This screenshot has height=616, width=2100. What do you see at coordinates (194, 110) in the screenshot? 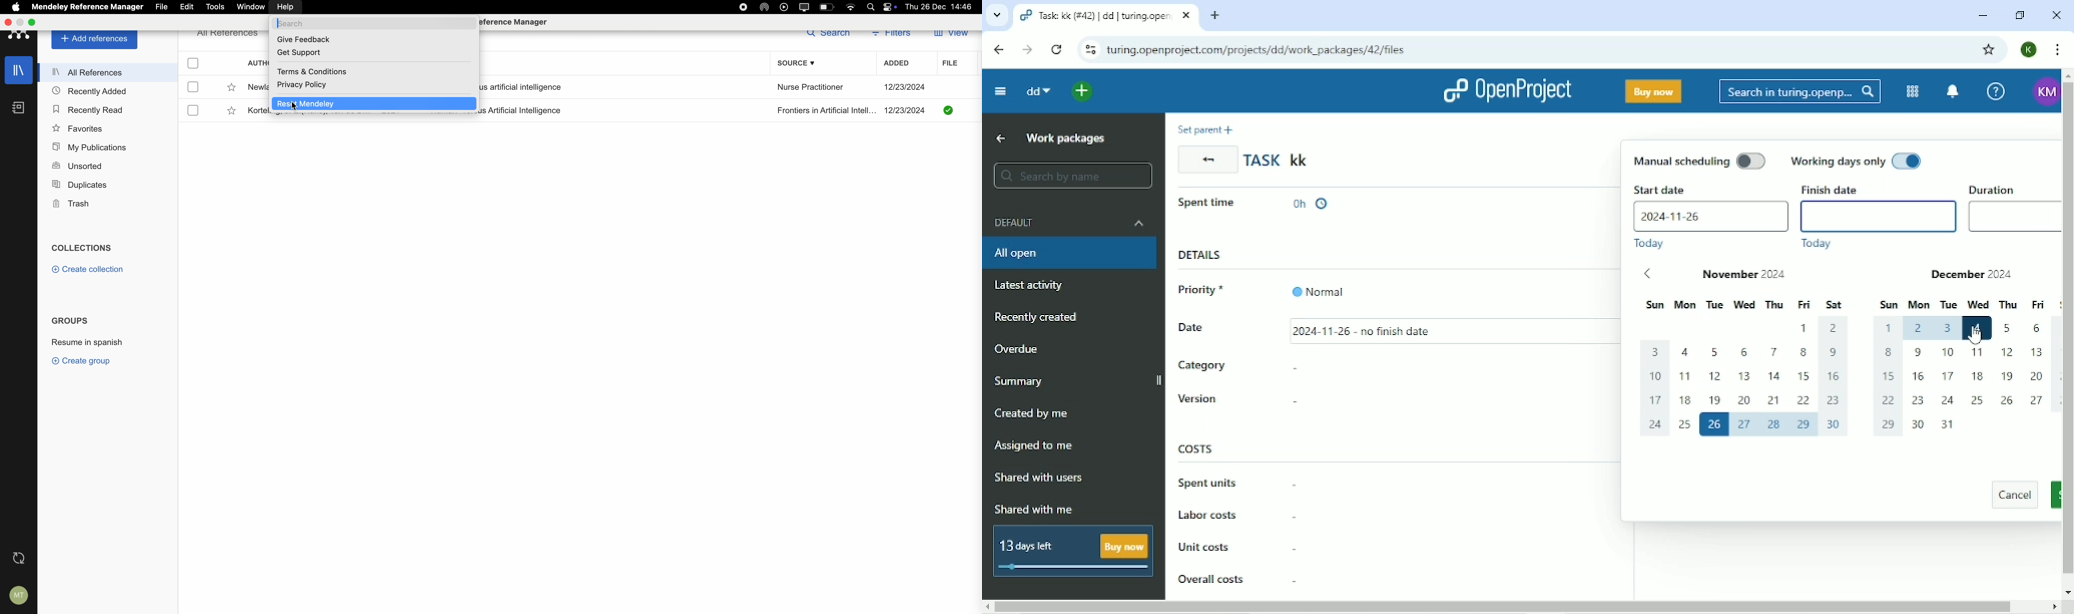
I see `checkbox` at bounding box center [194, 110].